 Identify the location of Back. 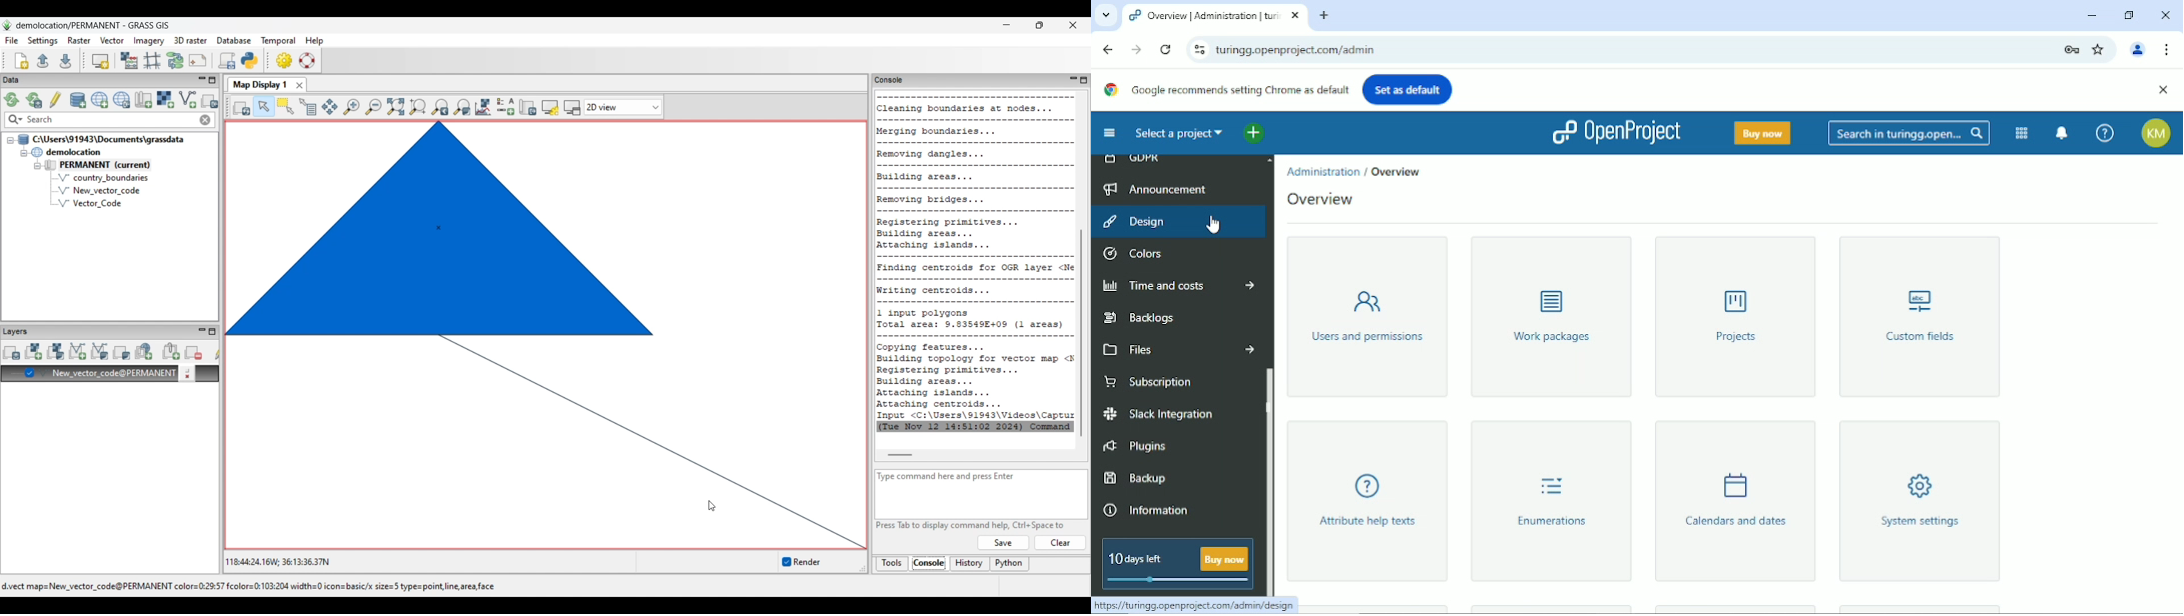
(1108, 48).